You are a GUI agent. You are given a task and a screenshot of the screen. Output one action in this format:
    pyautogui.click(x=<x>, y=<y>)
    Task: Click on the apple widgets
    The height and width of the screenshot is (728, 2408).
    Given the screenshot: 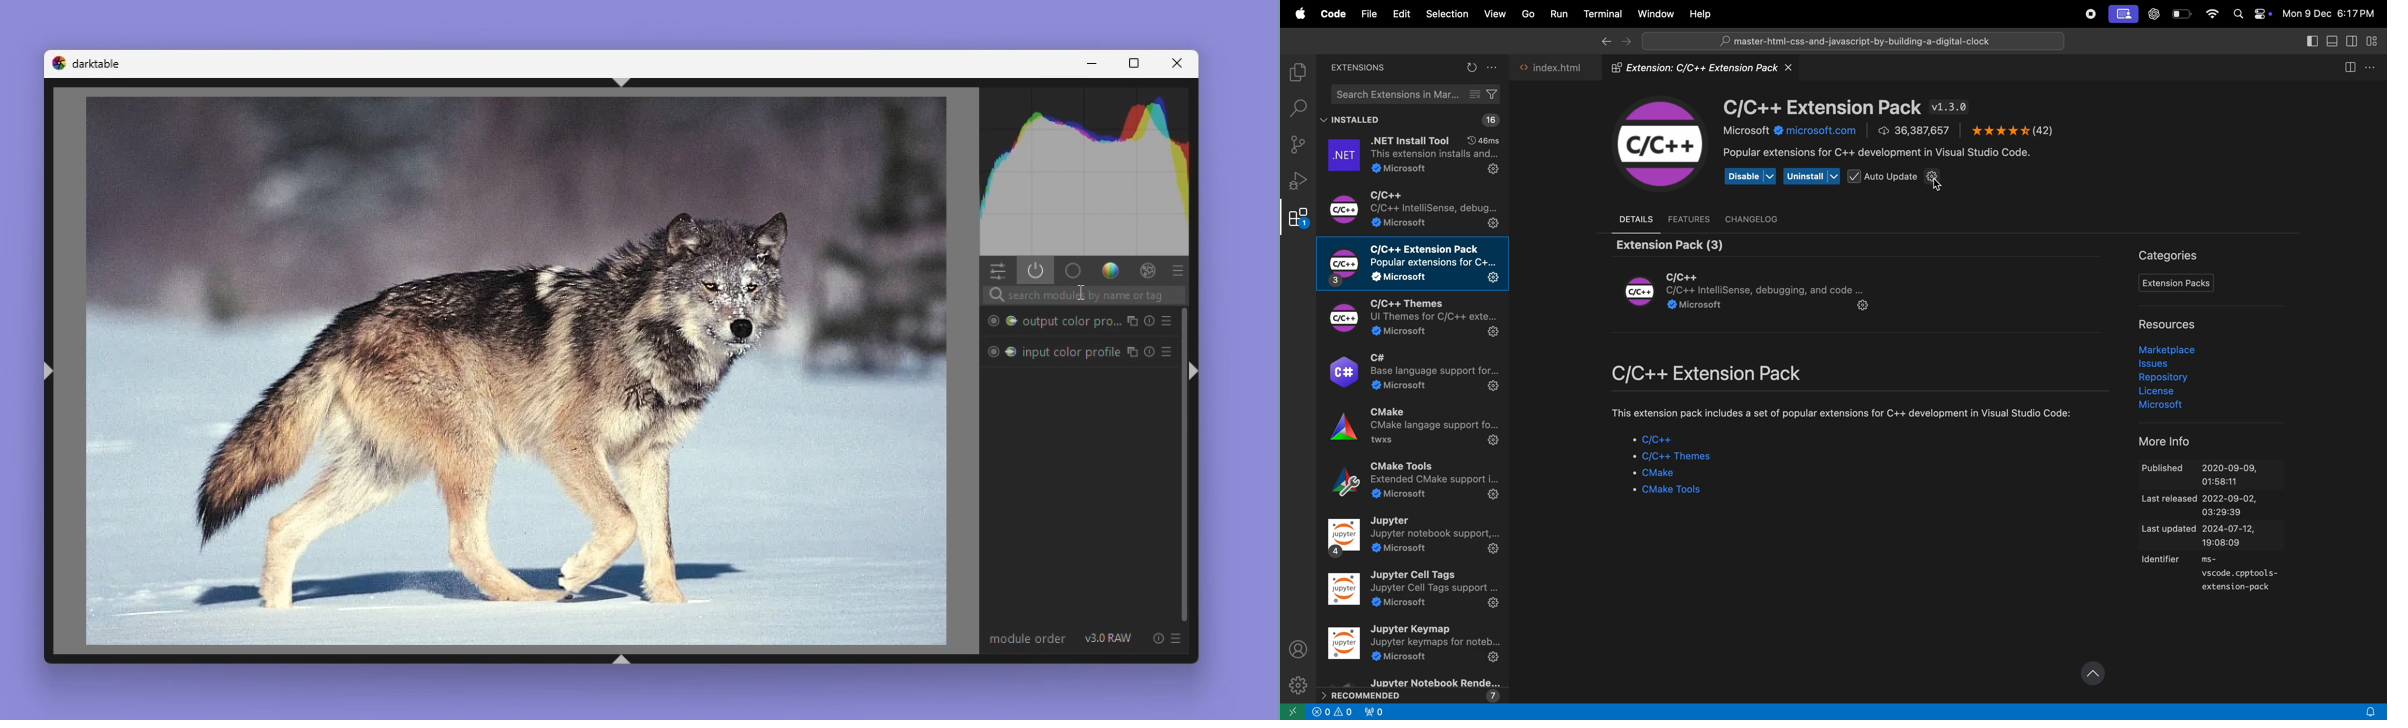 What is the action you would take?
    pyautogui.click(x=2252, y=13)
    